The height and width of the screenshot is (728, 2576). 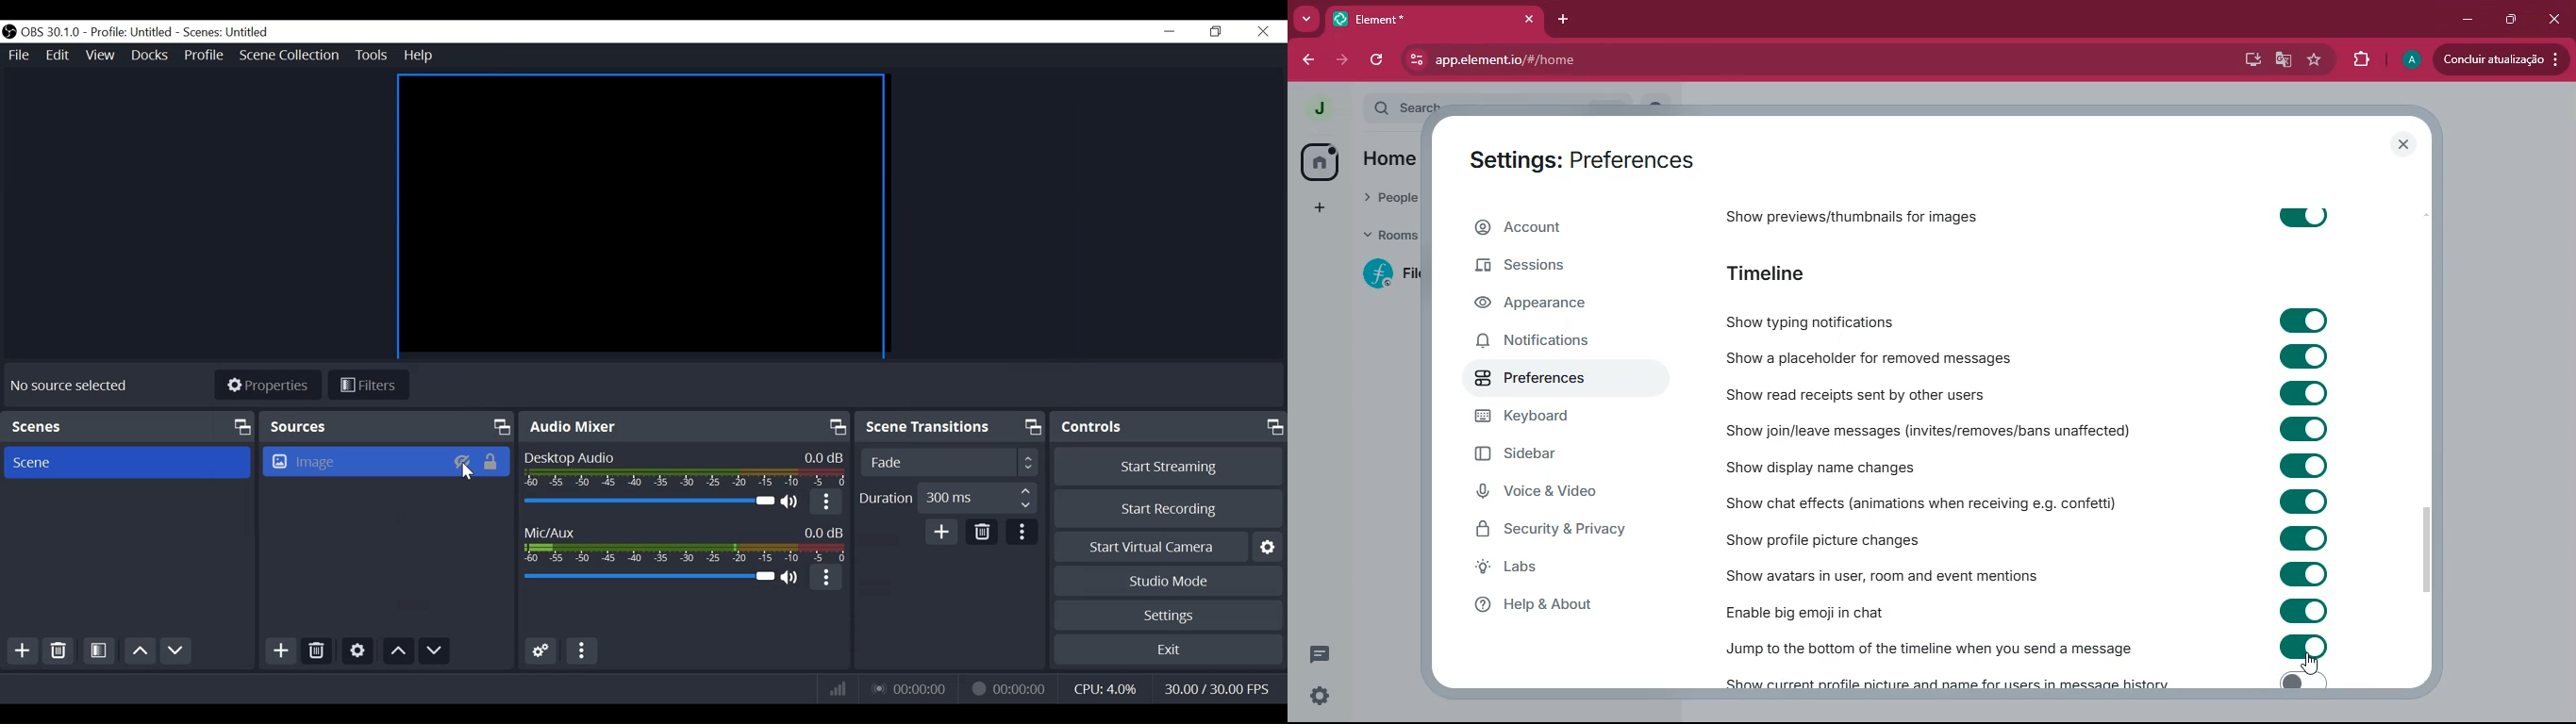 What do you see at coordinates (911, 689) in the screenshot?
I see `Live Status` at bounding box center [911, 689].